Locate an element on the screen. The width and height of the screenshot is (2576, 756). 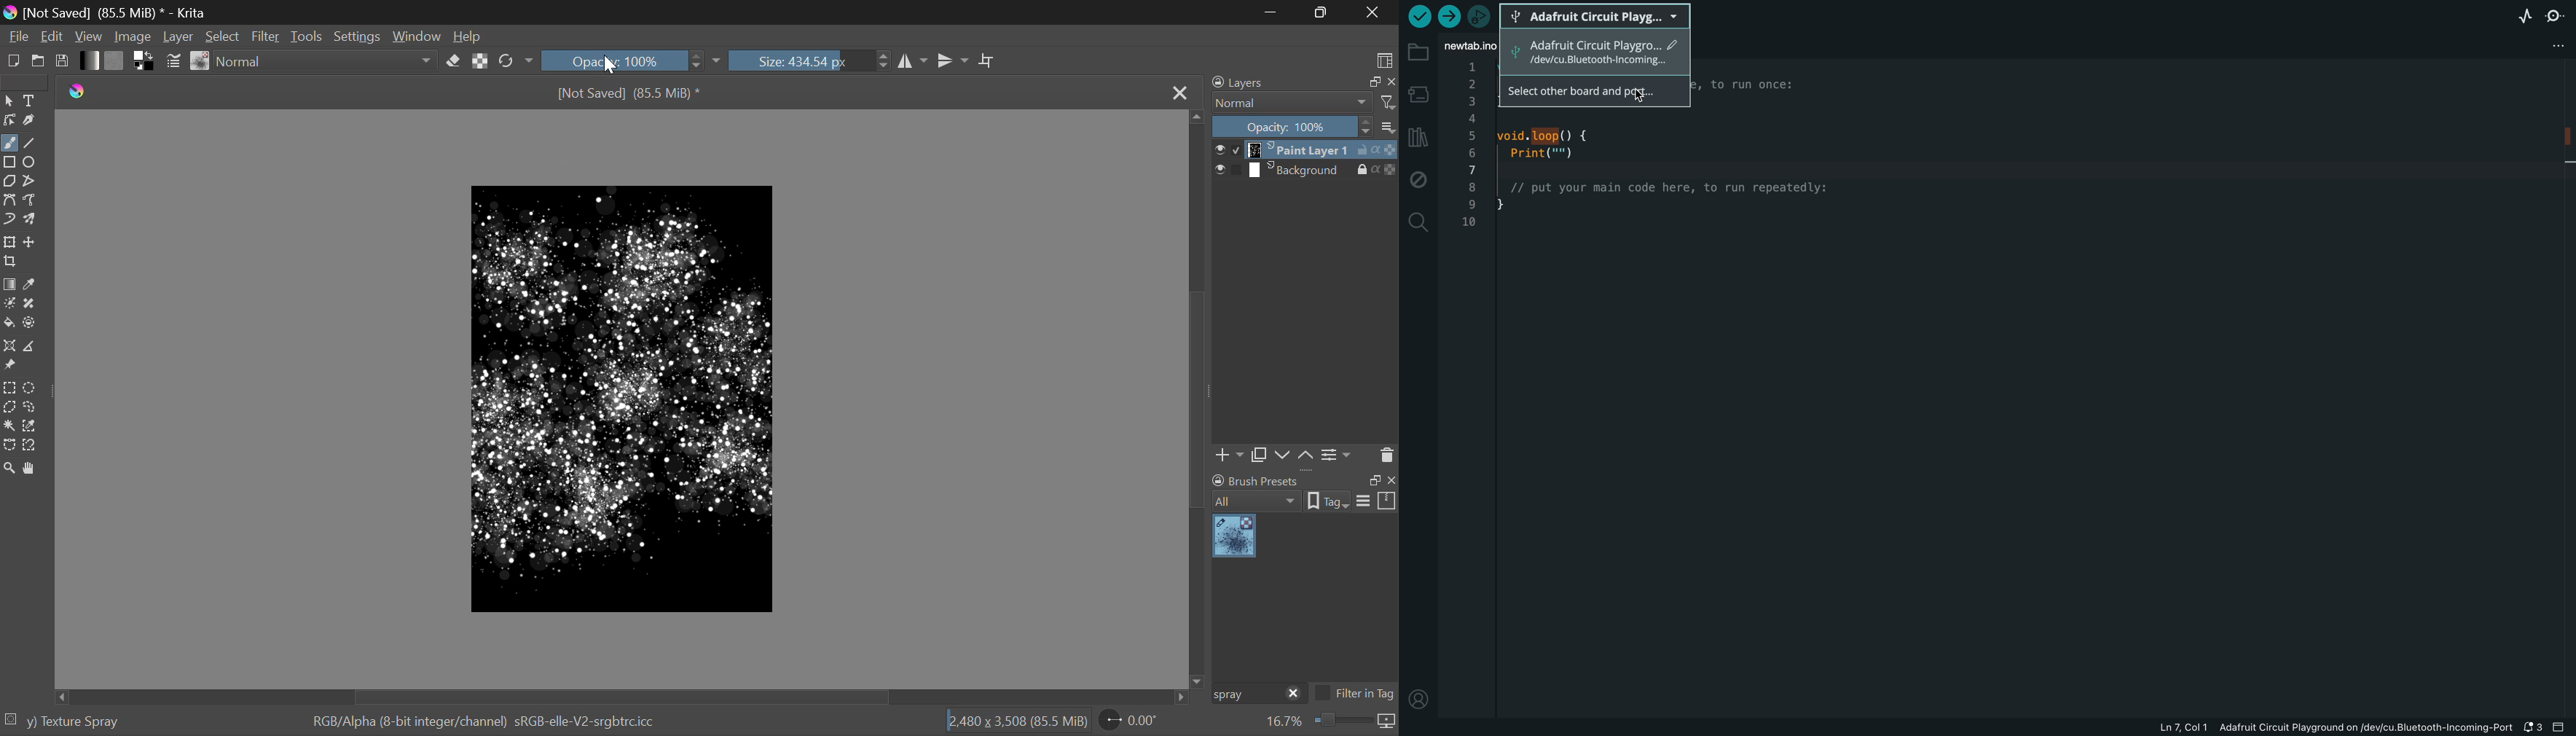
Settings is located at coordinates (1338, 455).